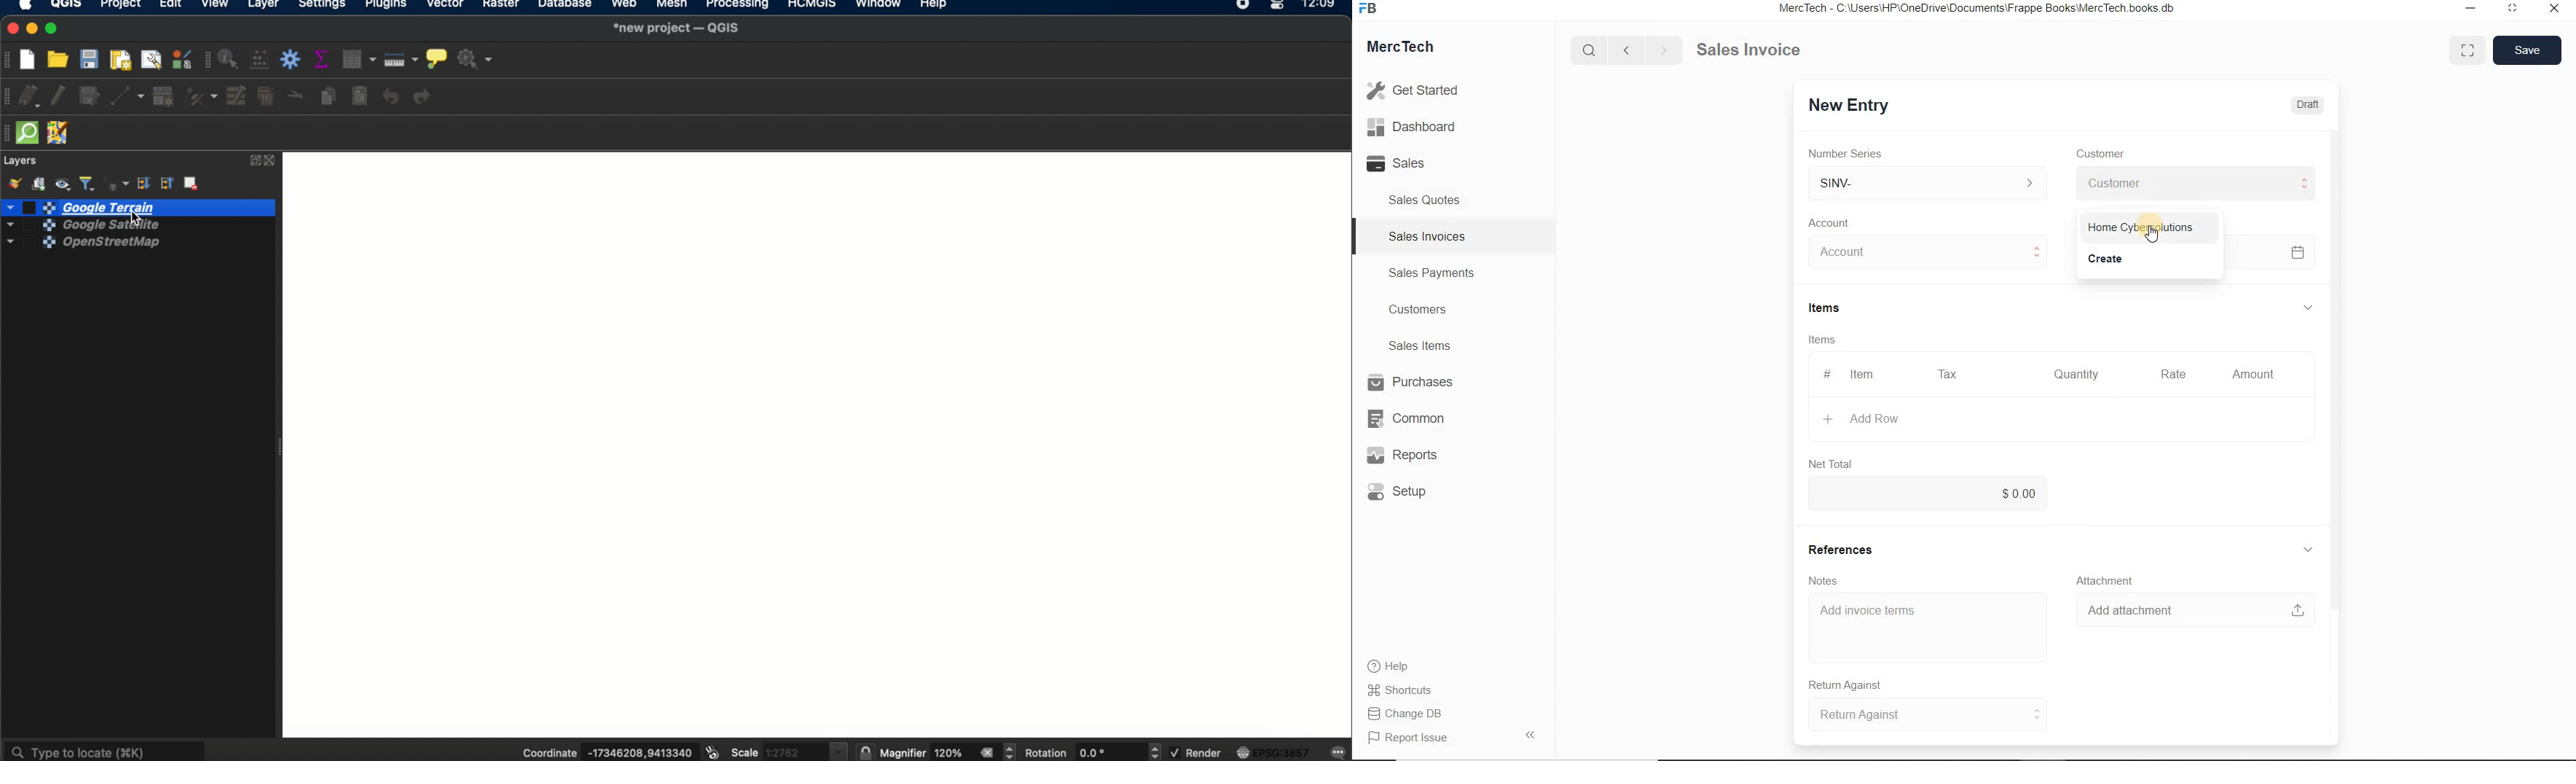  Describe the element at coordinates (201, 97) in the screenshot. I see `vertex tool` at that location.